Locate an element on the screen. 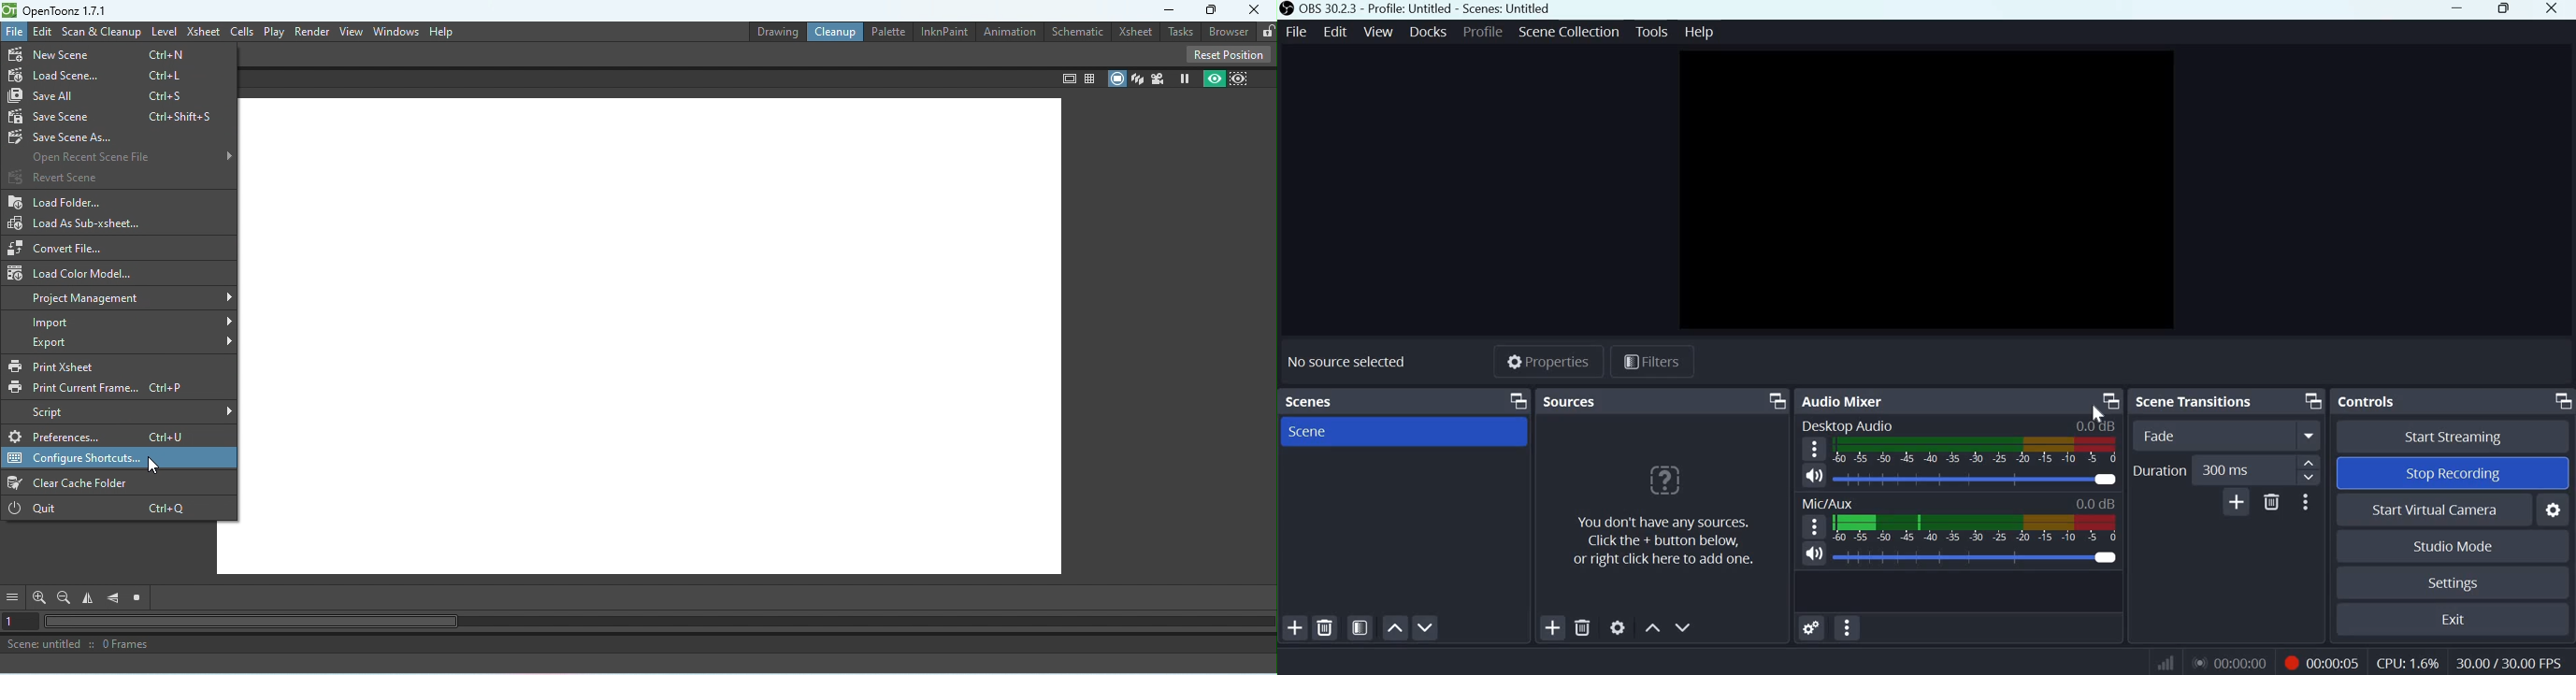 This screenshot has width=2576, height=700. Canvas is located at coordinates (1922, 191).